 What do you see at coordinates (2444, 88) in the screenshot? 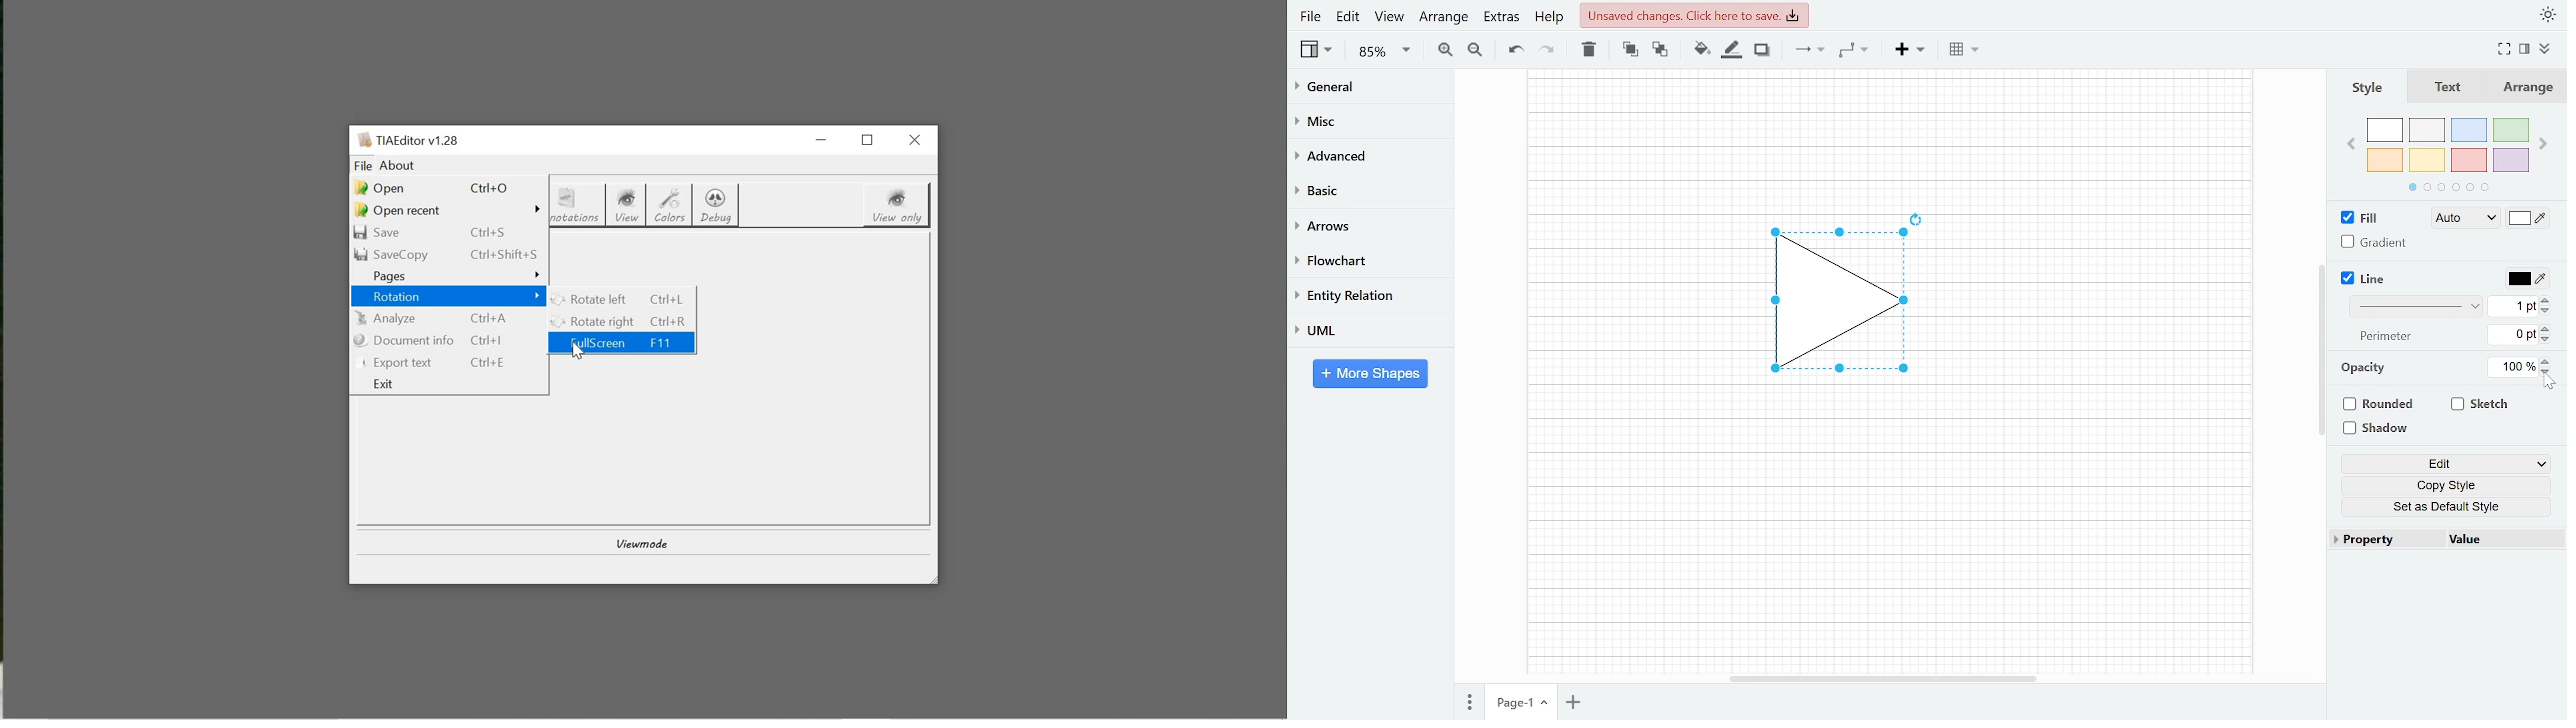
I see `Text` at bounding box center [2444, 88].